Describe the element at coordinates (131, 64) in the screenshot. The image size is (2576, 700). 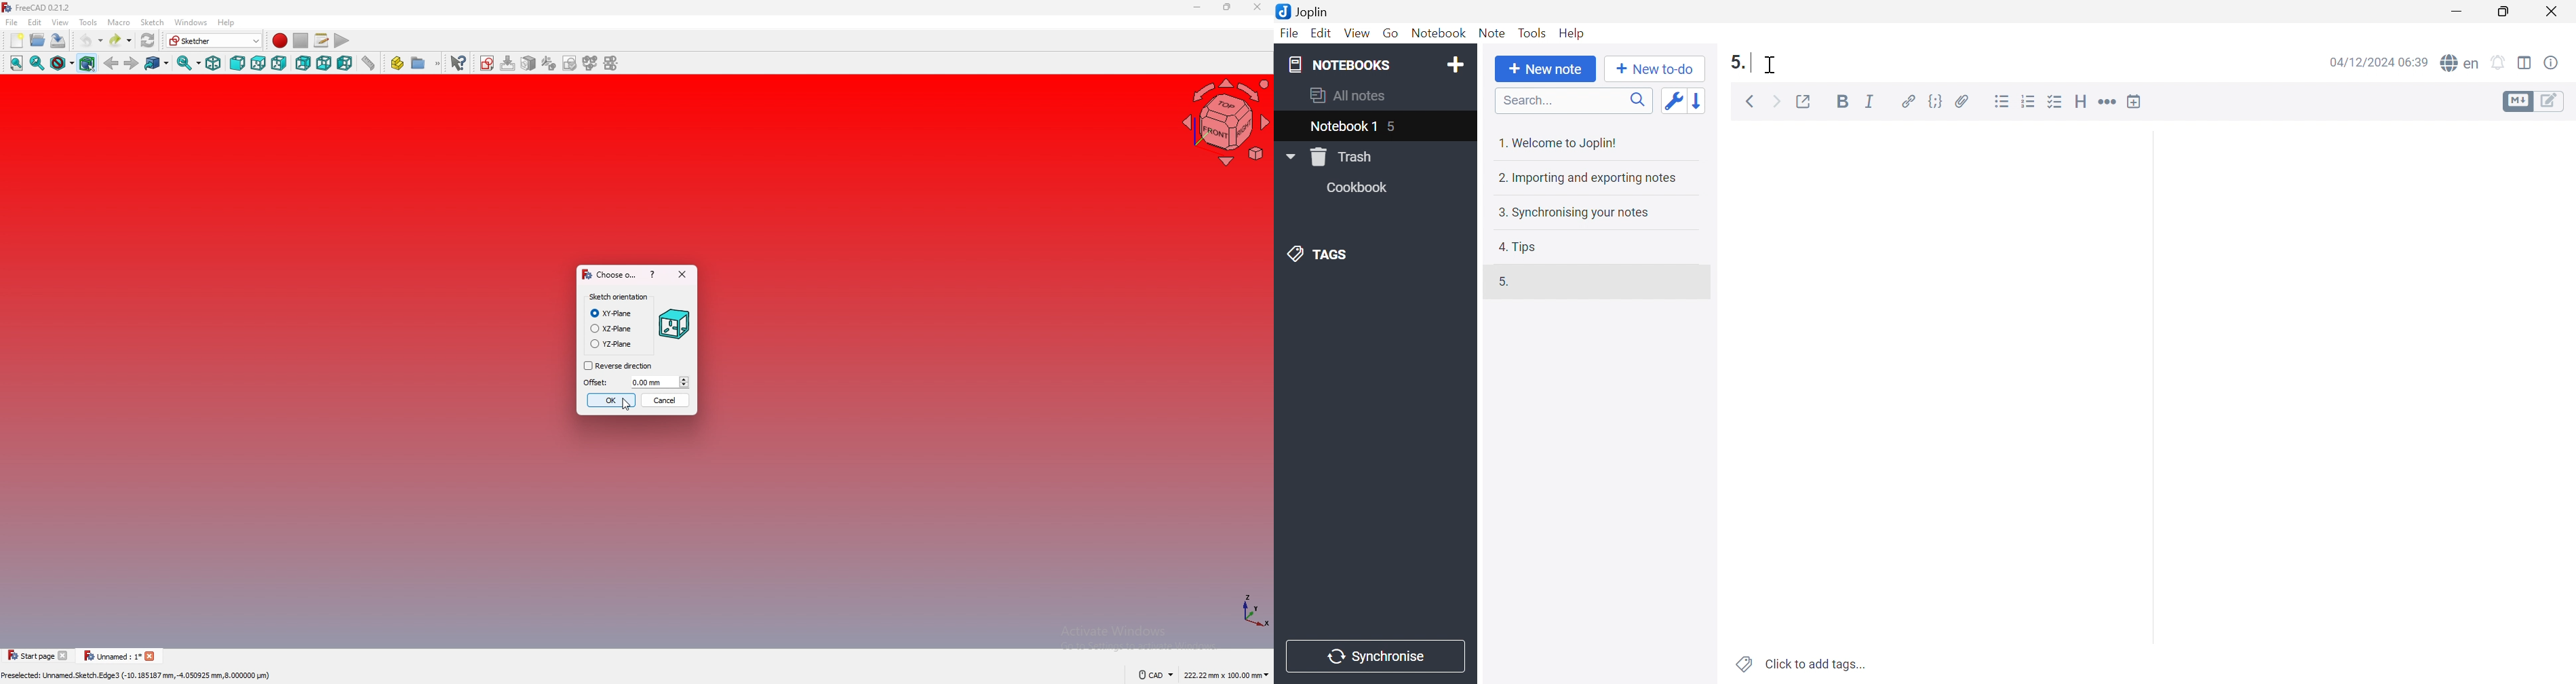
I see `forward` at that location.